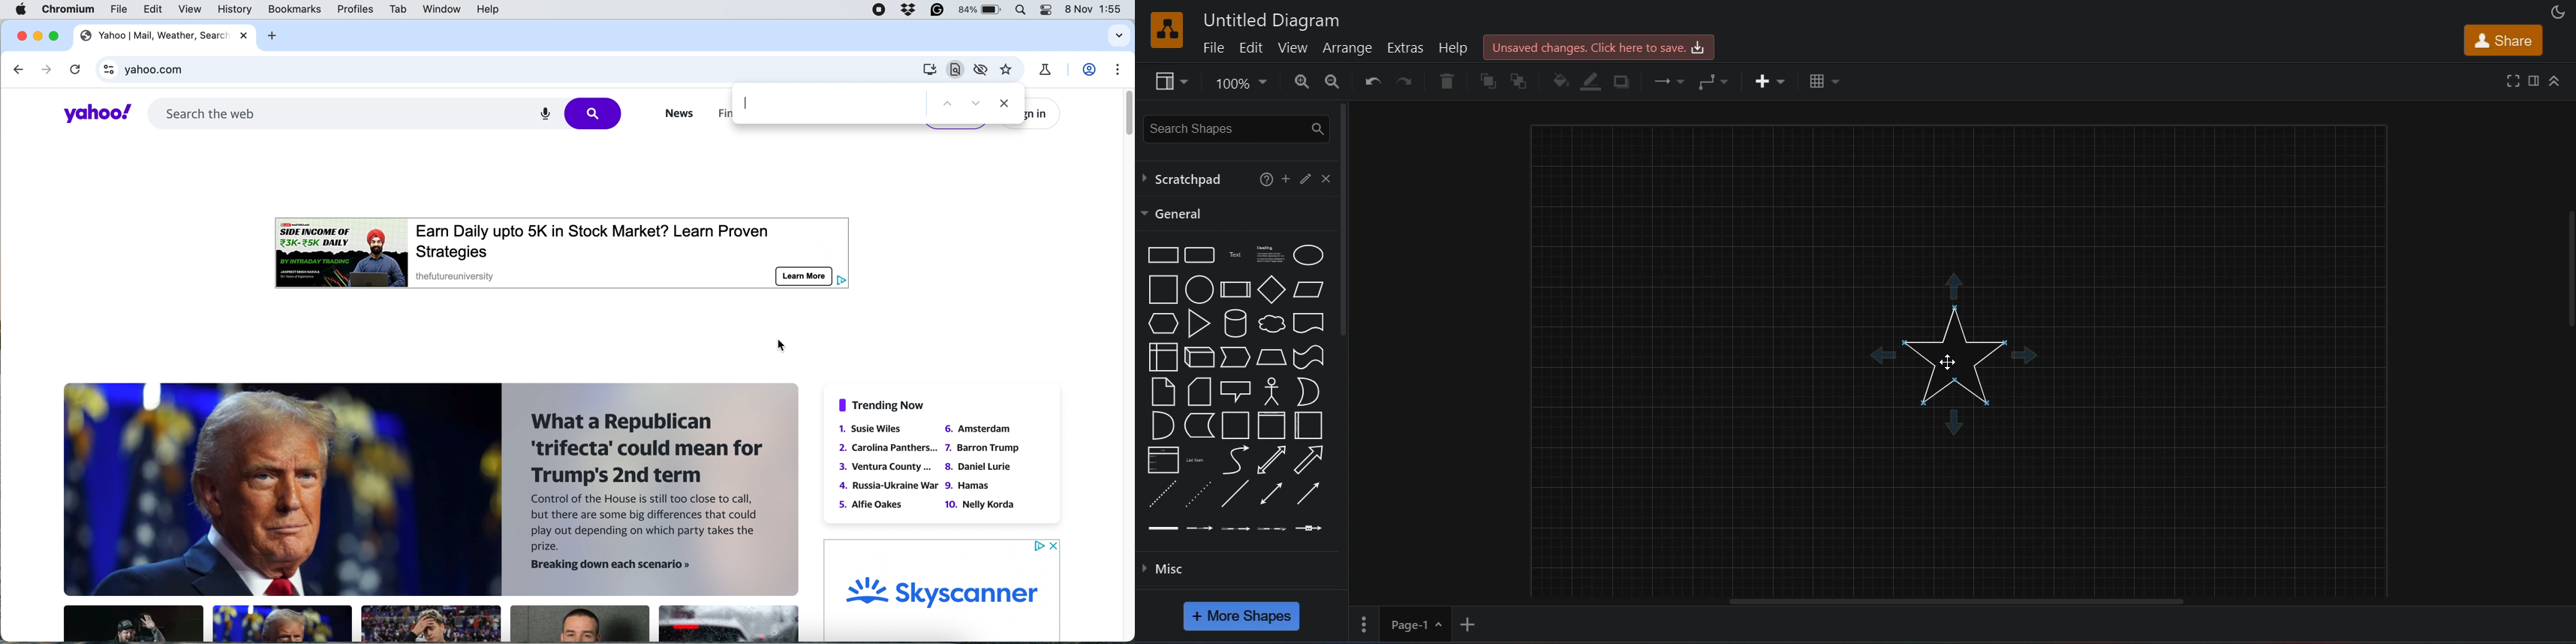 The height and width of the screenshot is (644, 2576). What do you see at coordinates (1822, 83) in the screenshot?
I see `table` at bounding box center [1822, 83].